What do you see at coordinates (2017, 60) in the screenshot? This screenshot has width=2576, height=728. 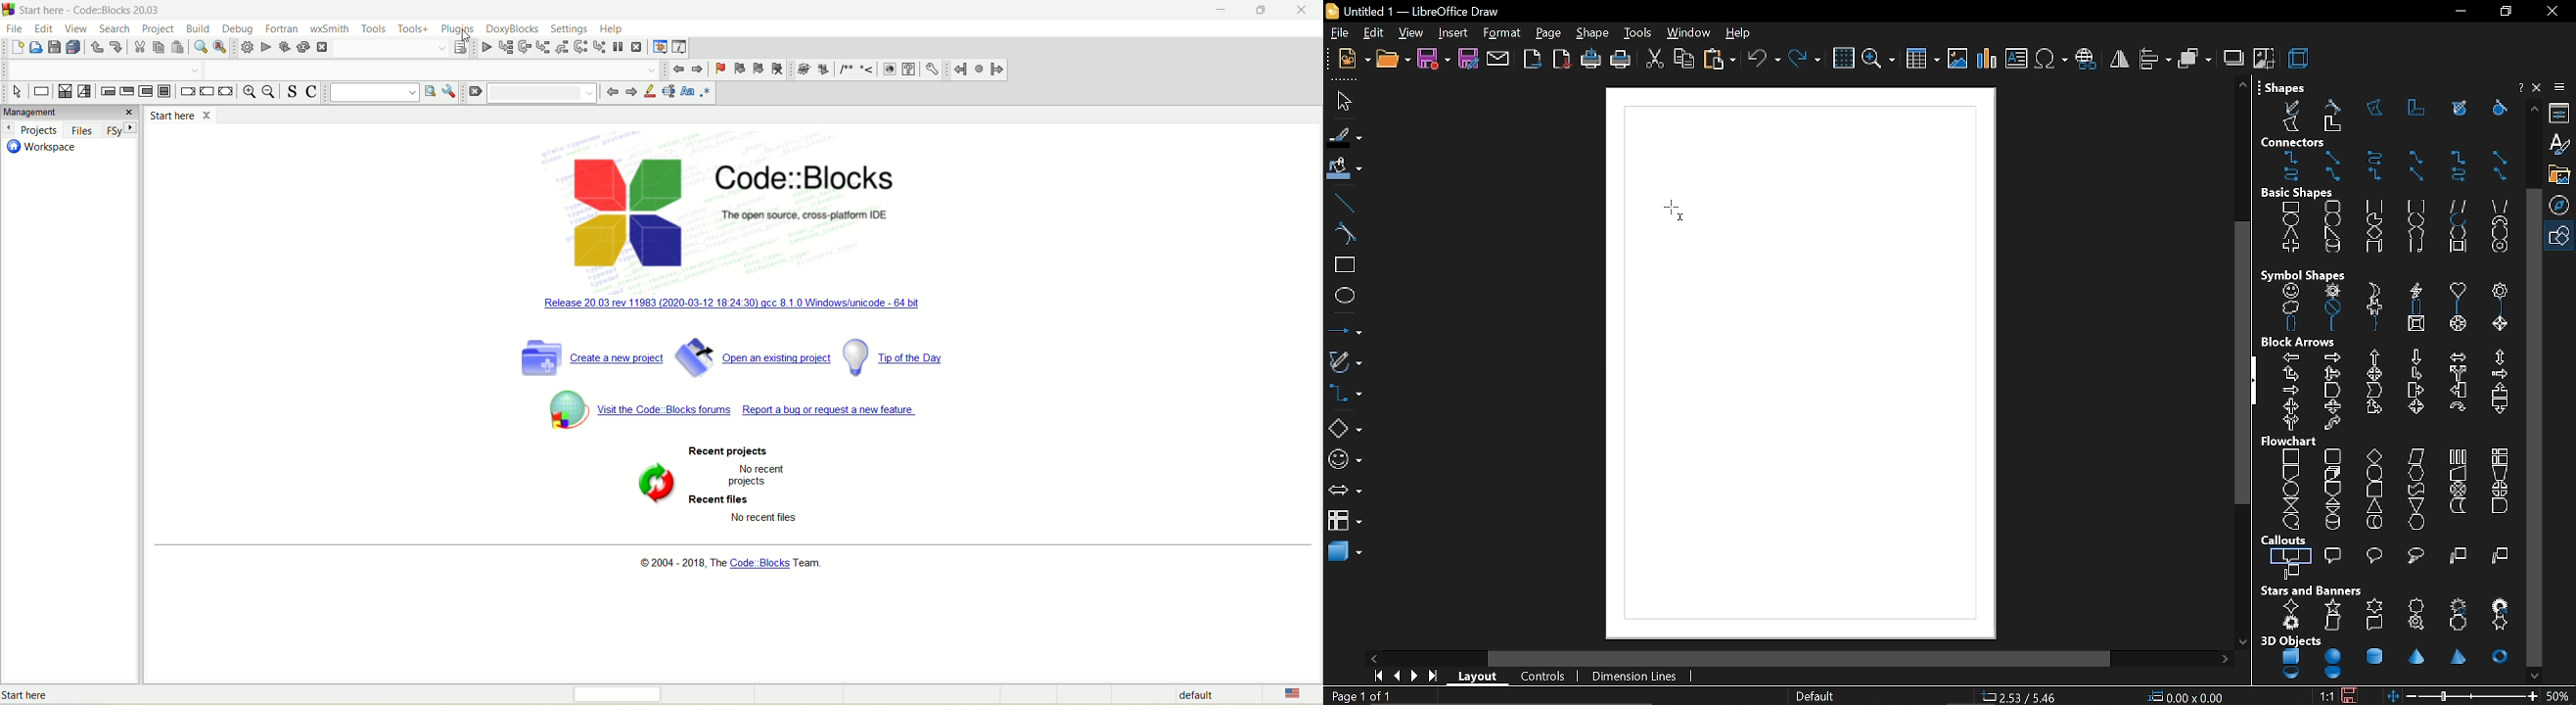 I see `insert text` at bounding box center [2017, 60].